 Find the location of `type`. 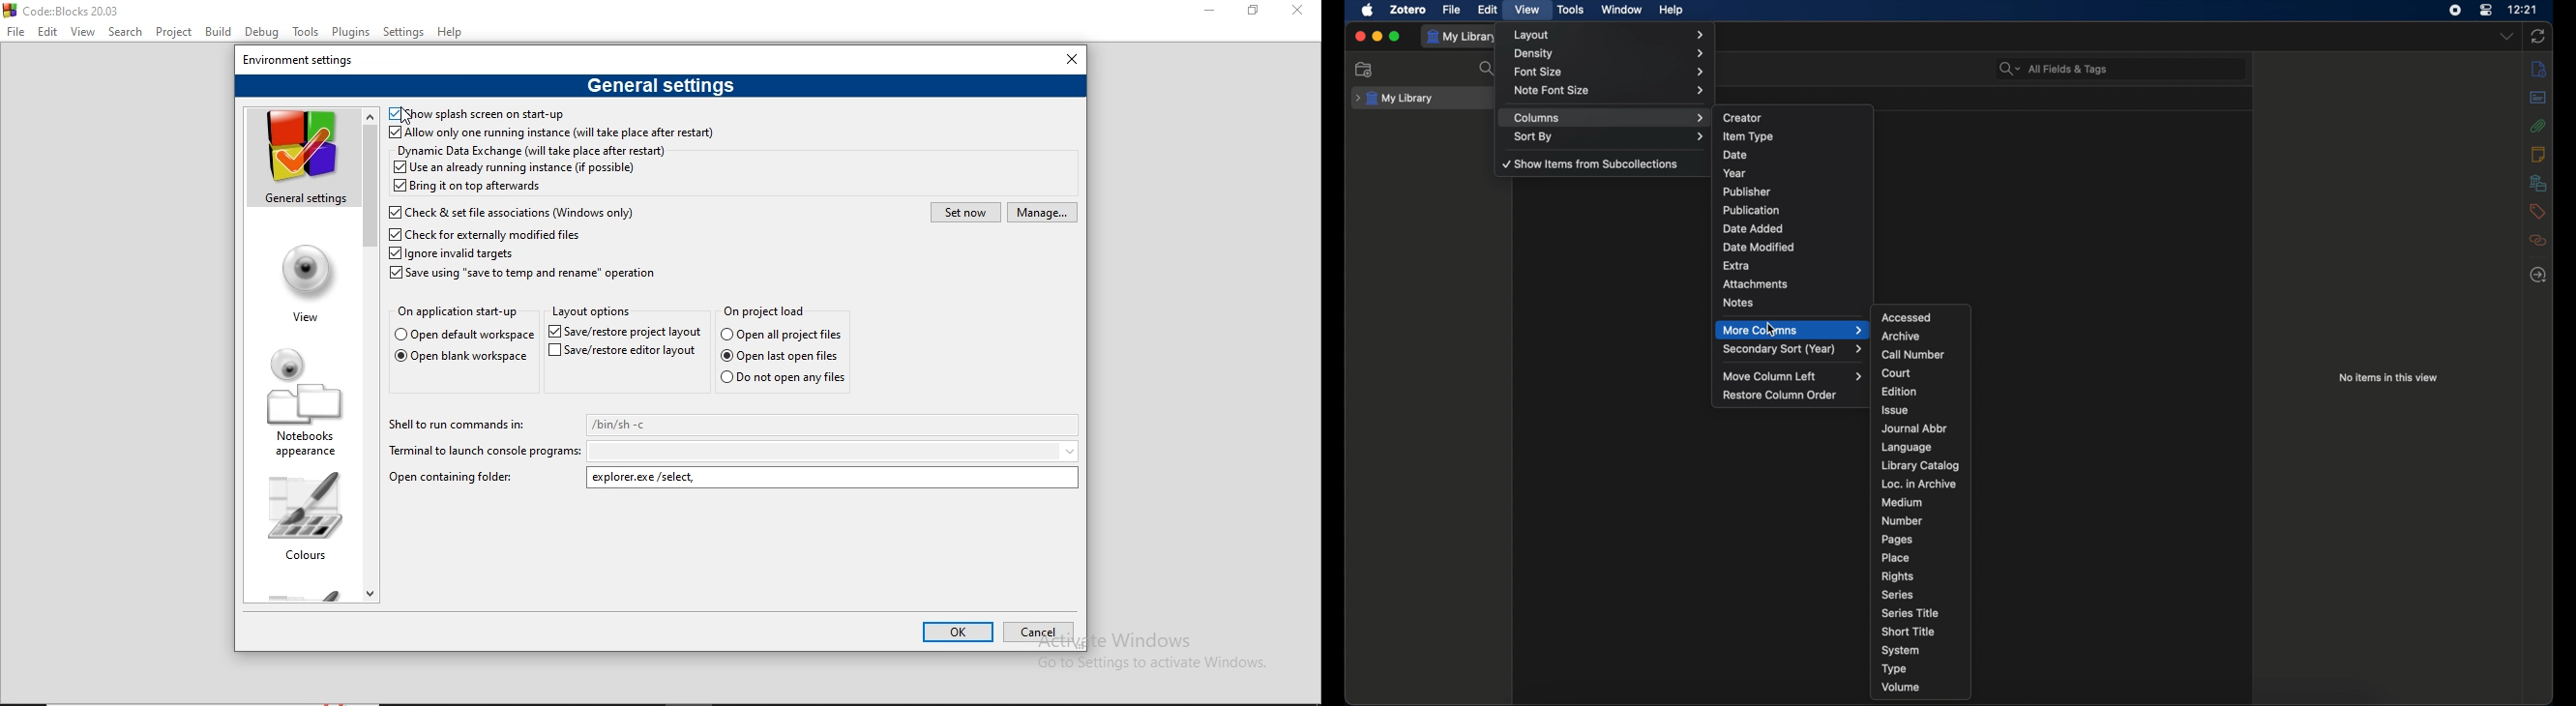

type is located at coordinates (1897, 669).